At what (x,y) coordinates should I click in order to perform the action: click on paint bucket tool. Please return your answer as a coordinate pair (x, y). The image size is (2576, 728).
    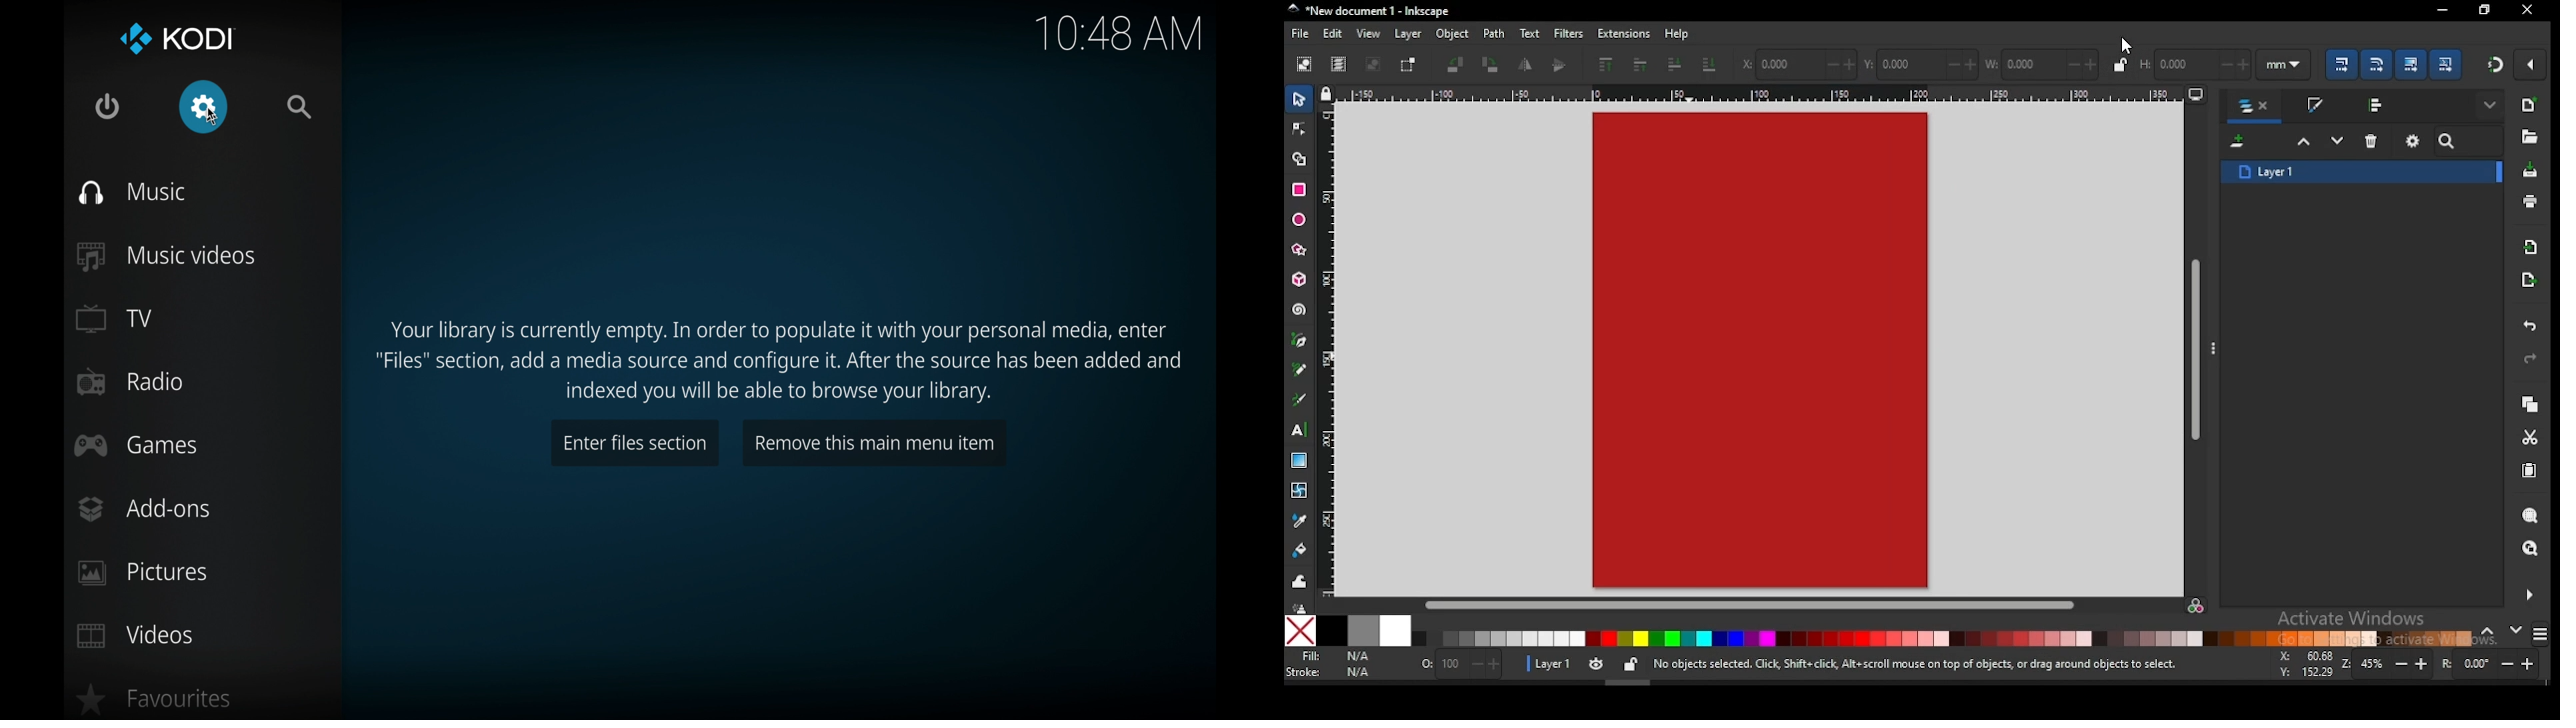
    Looking at the image, I should click on (1301, 548).